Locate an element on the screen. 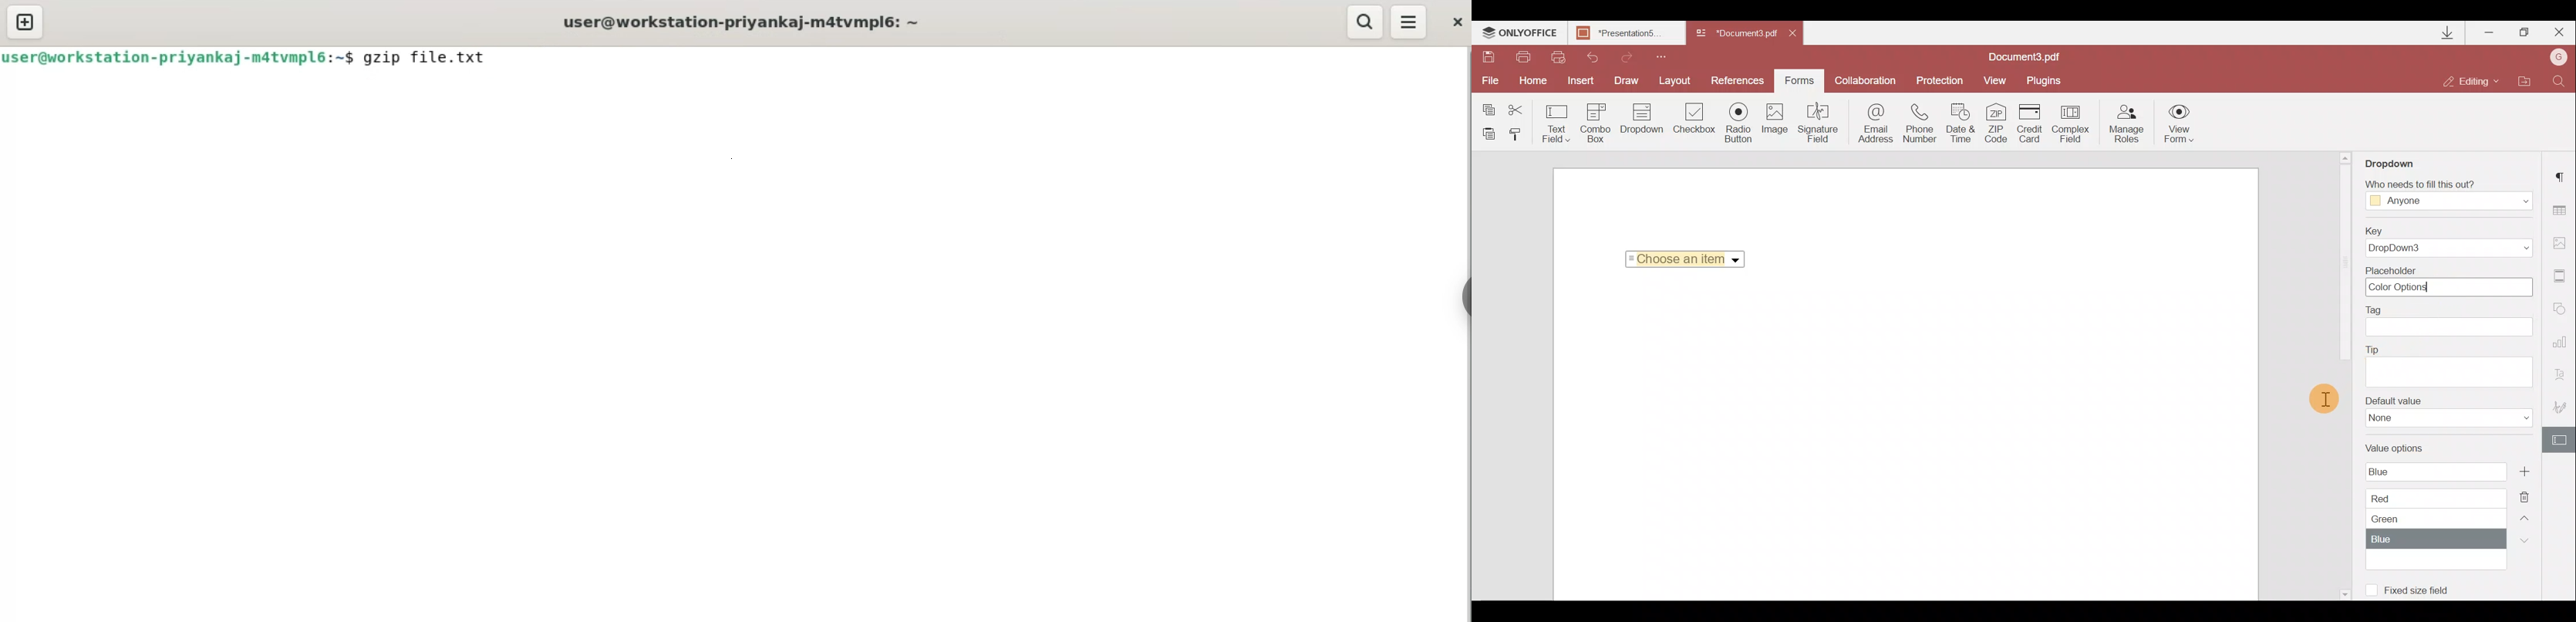 The height and width of the screenshot is (644, 2576). Paragraph settings is located at coordinates (2564, 176).